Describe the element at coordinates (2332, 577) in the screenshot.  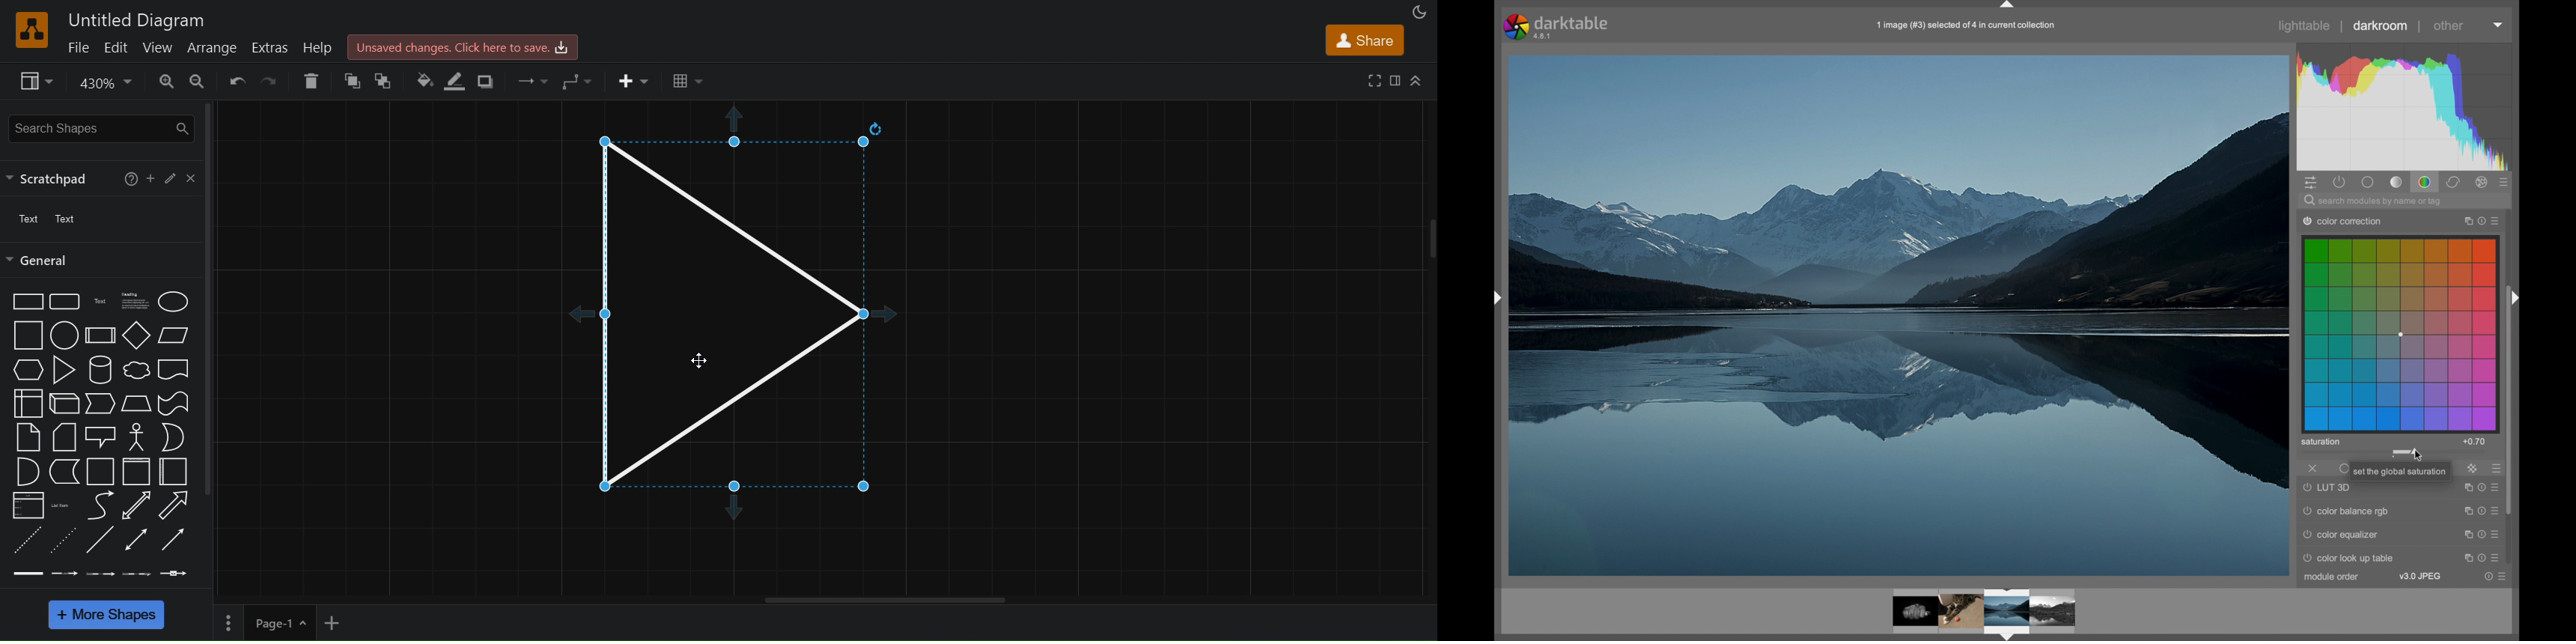
I see `module order` at that location.